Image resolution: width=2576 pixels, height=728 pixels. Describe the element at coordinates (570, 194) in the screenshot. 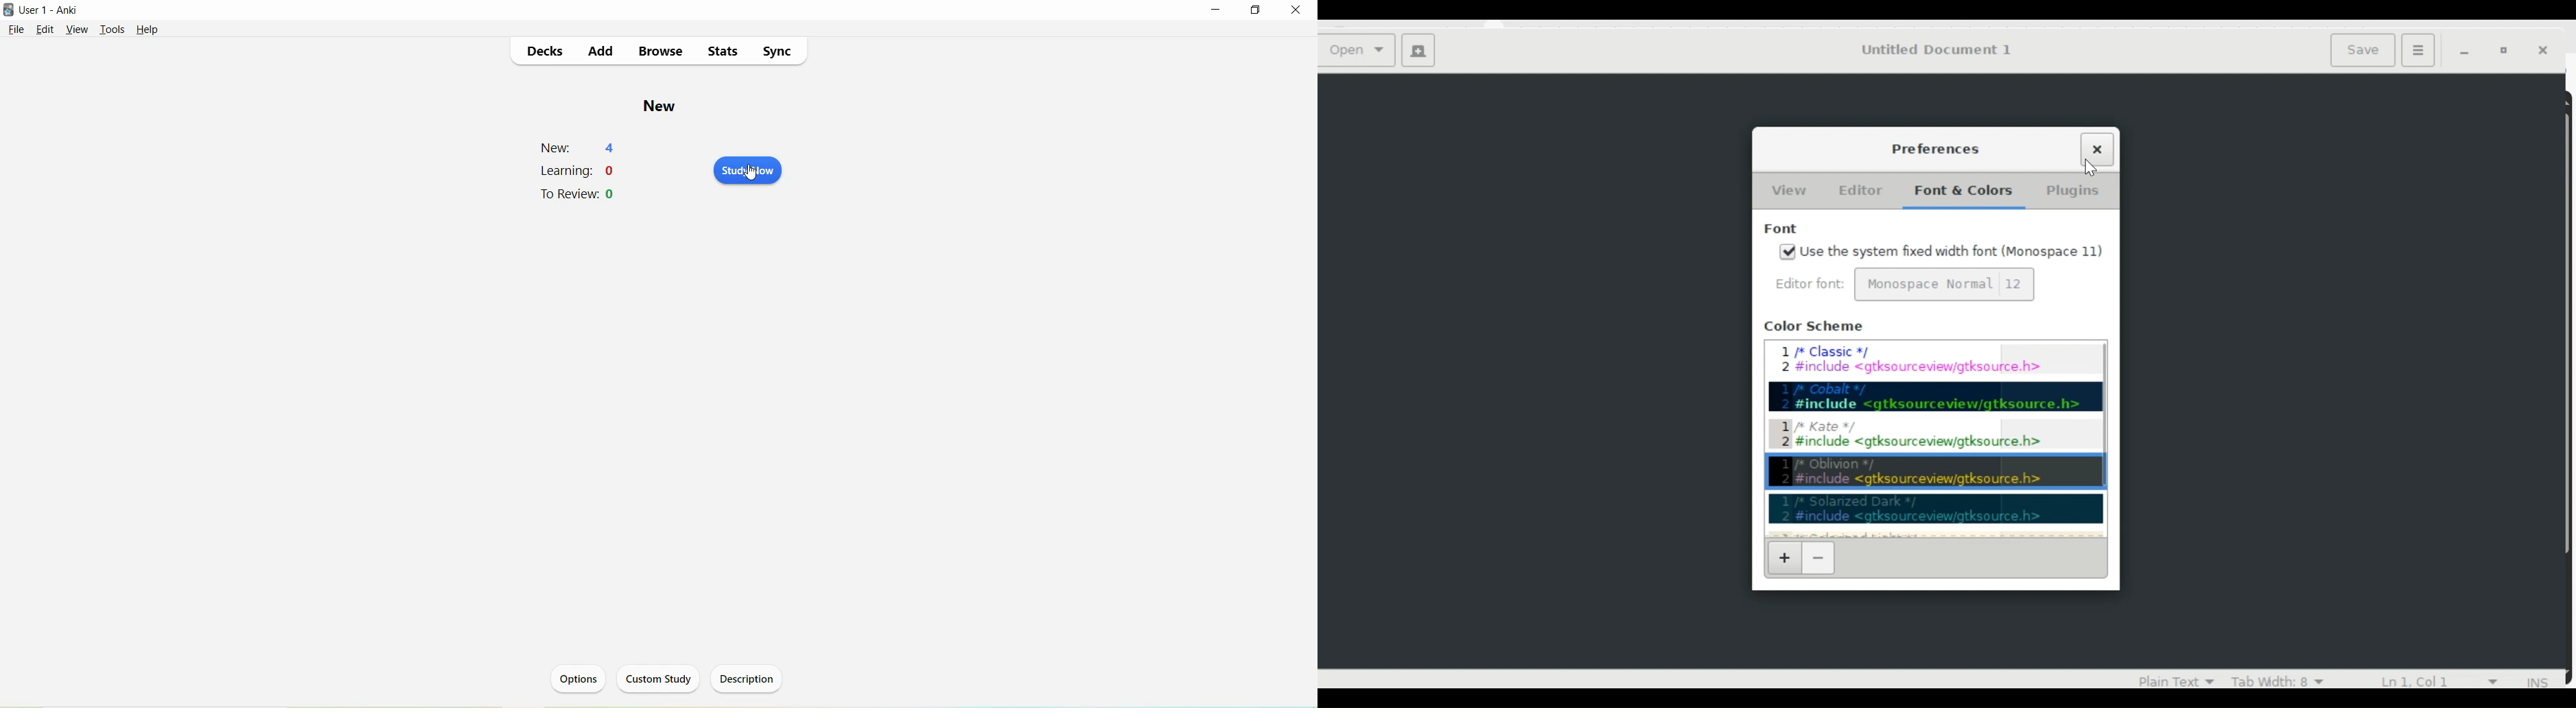

I see `To Review: ` at that location.